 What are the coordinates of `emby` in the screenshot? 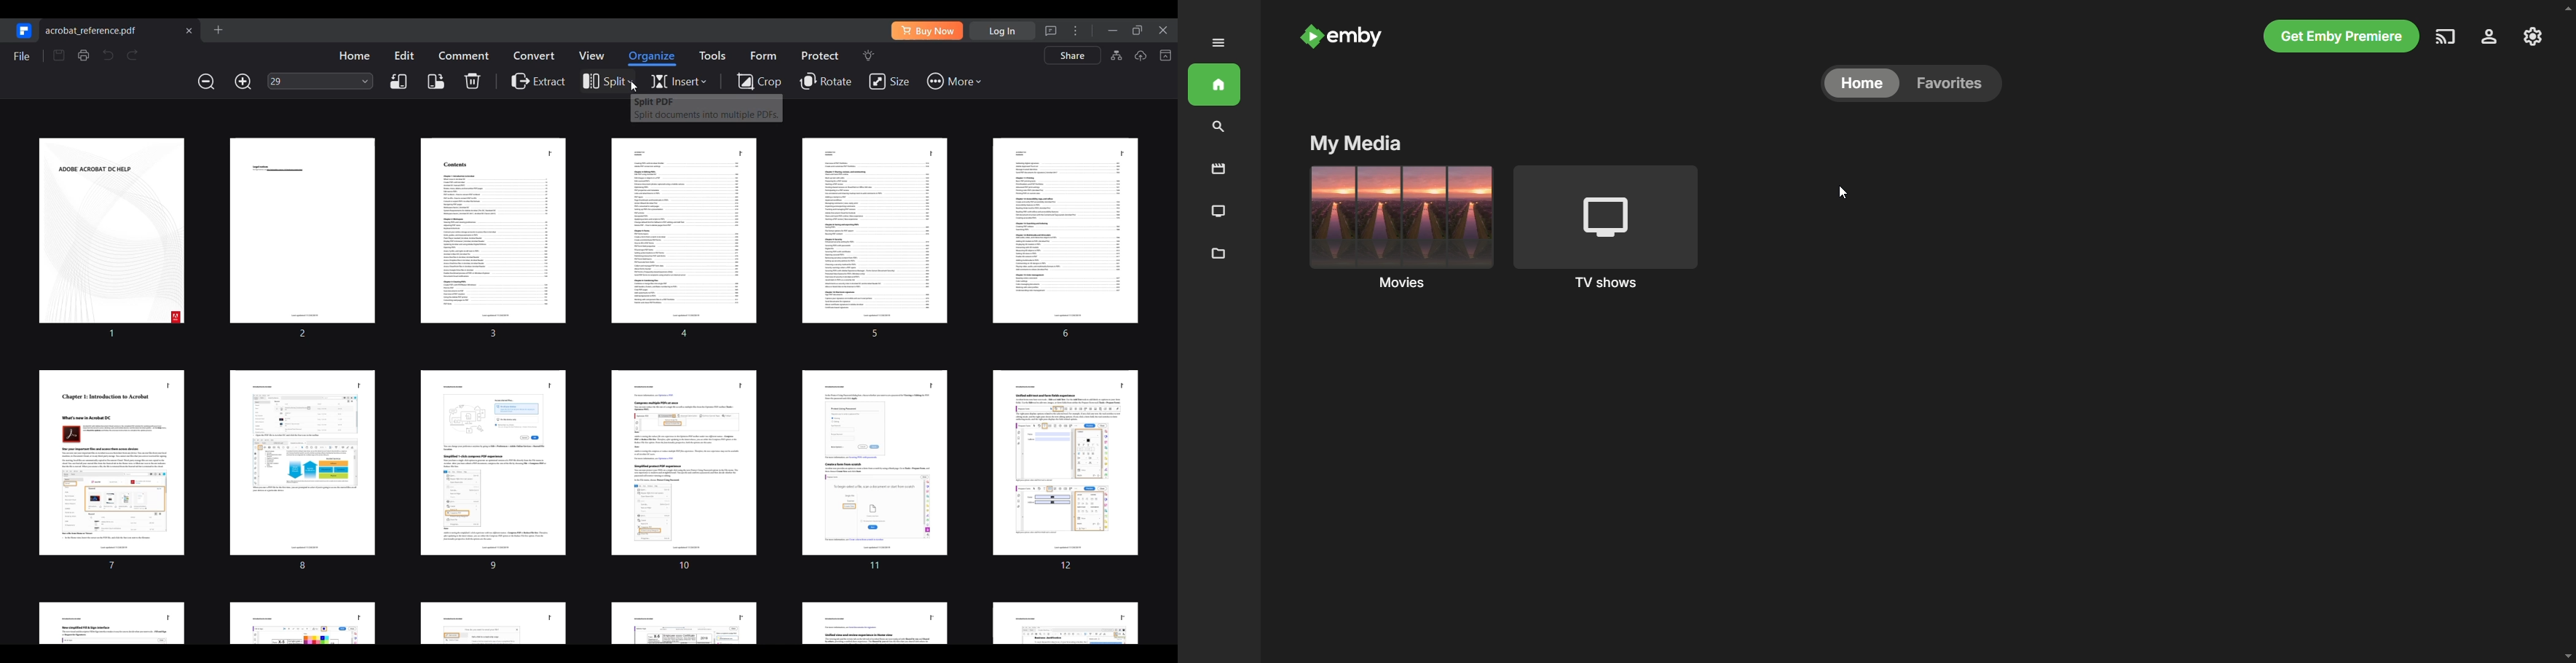 It's located at (1358, 41).